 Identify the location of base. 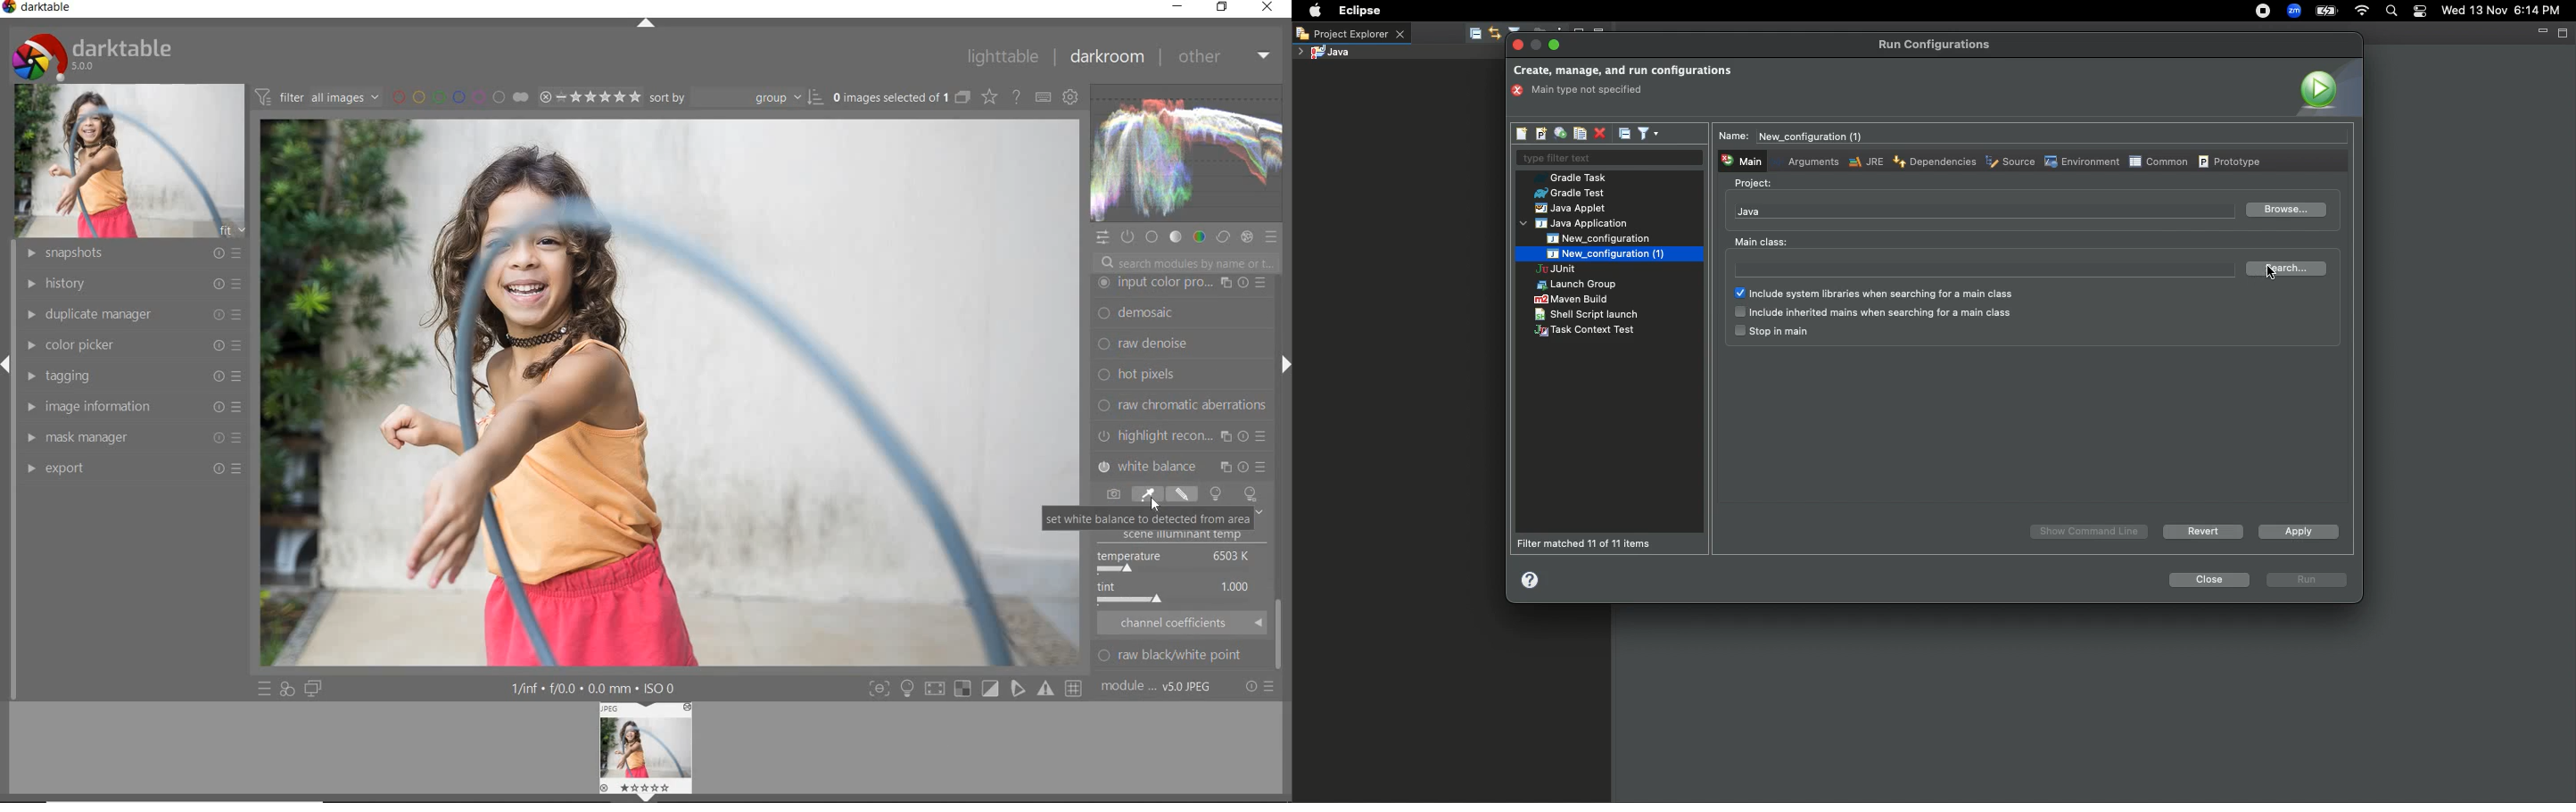
(1153, 238).